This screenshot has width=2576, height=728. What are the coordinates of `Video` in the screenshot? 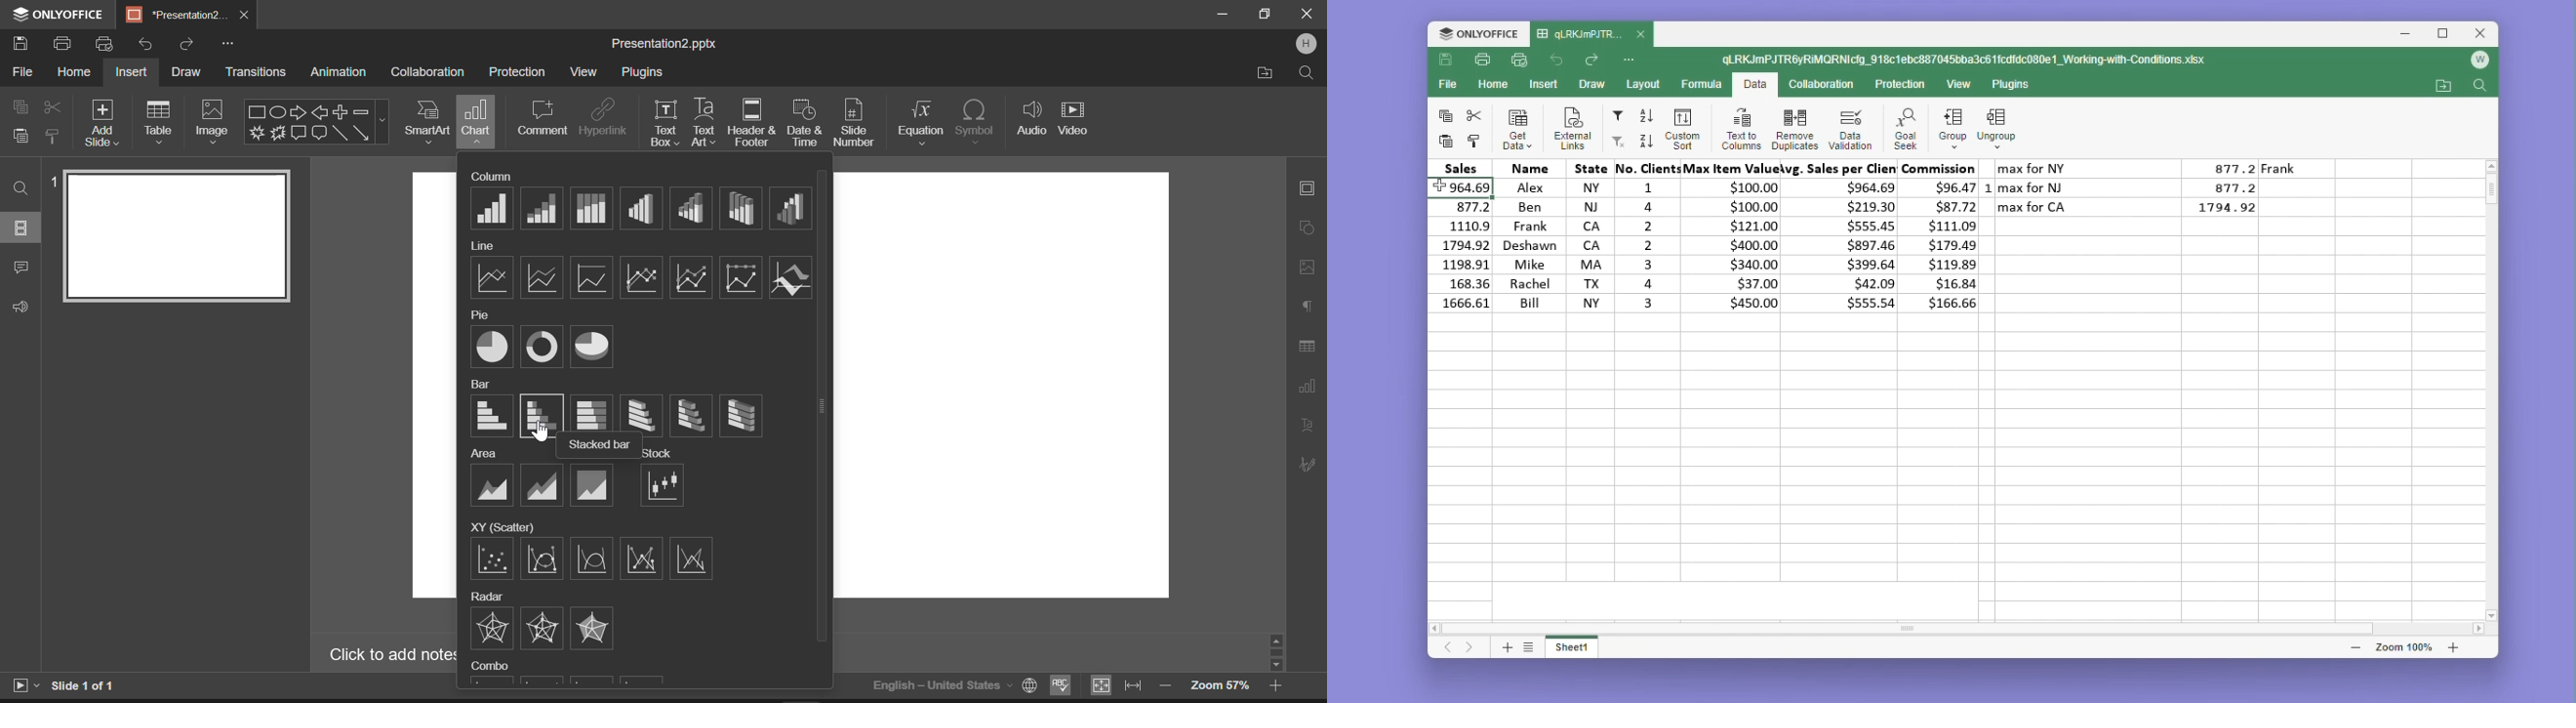 It's located at (1074, 117).